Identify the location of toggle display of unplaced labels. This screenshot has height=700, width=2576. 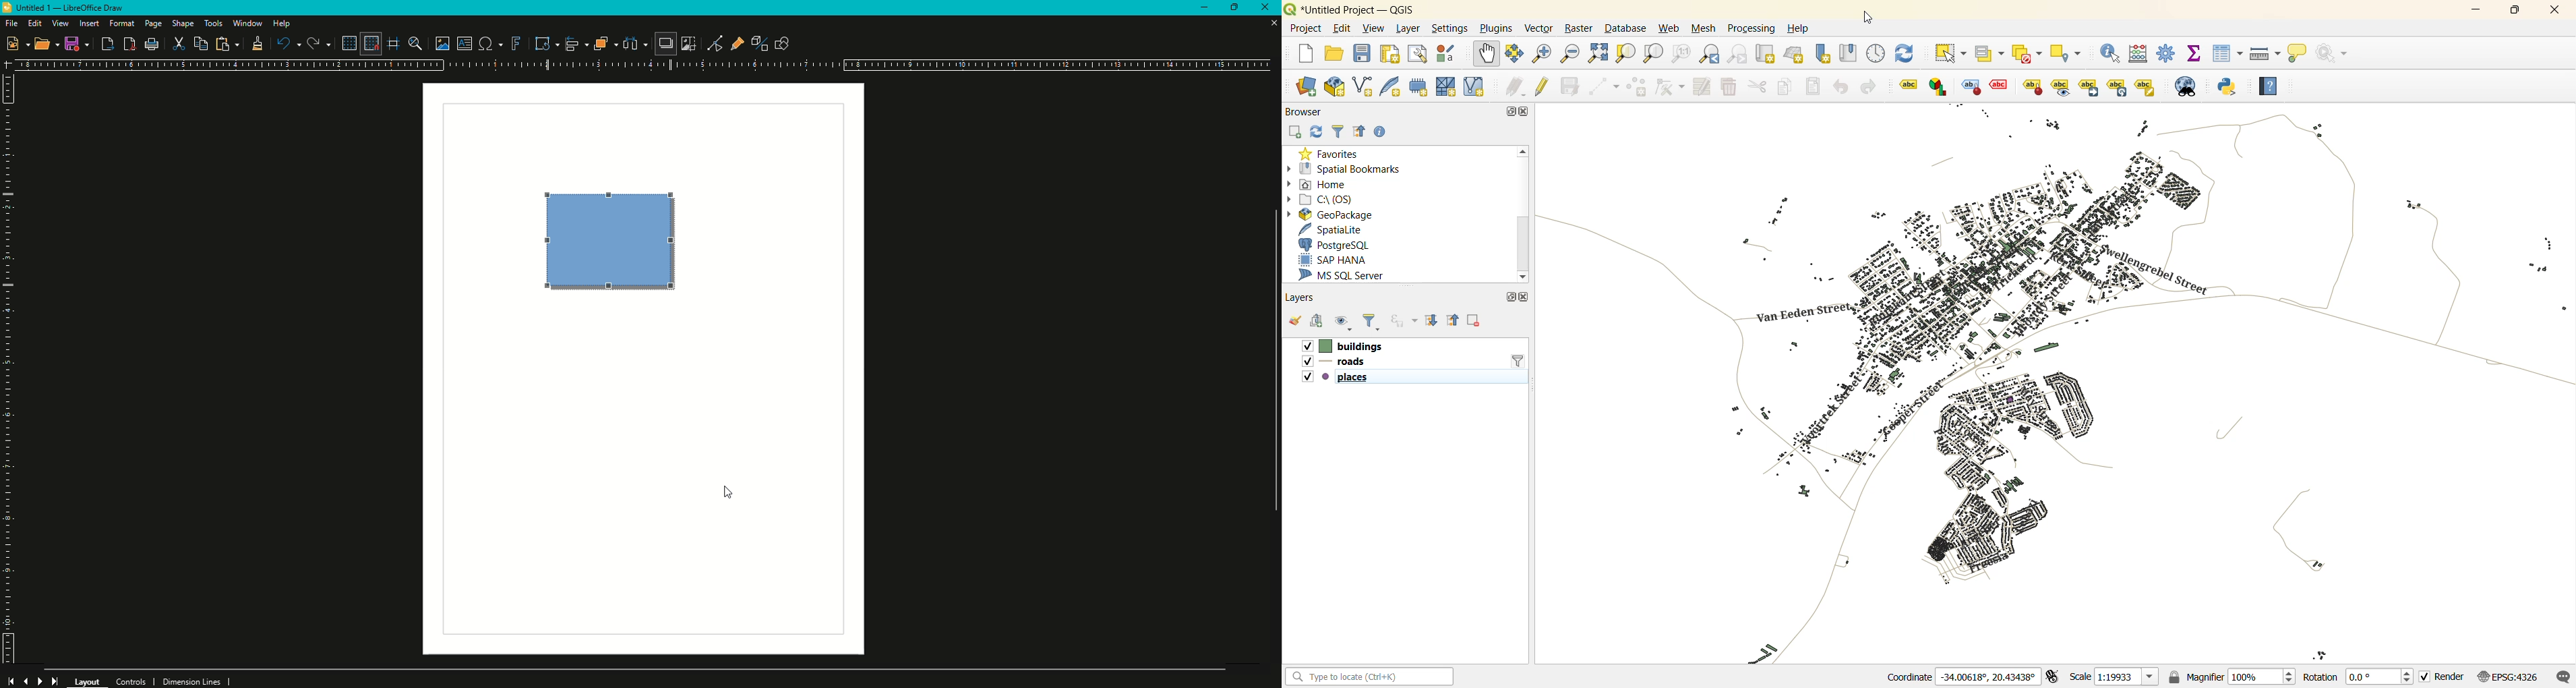
(1999, 84).